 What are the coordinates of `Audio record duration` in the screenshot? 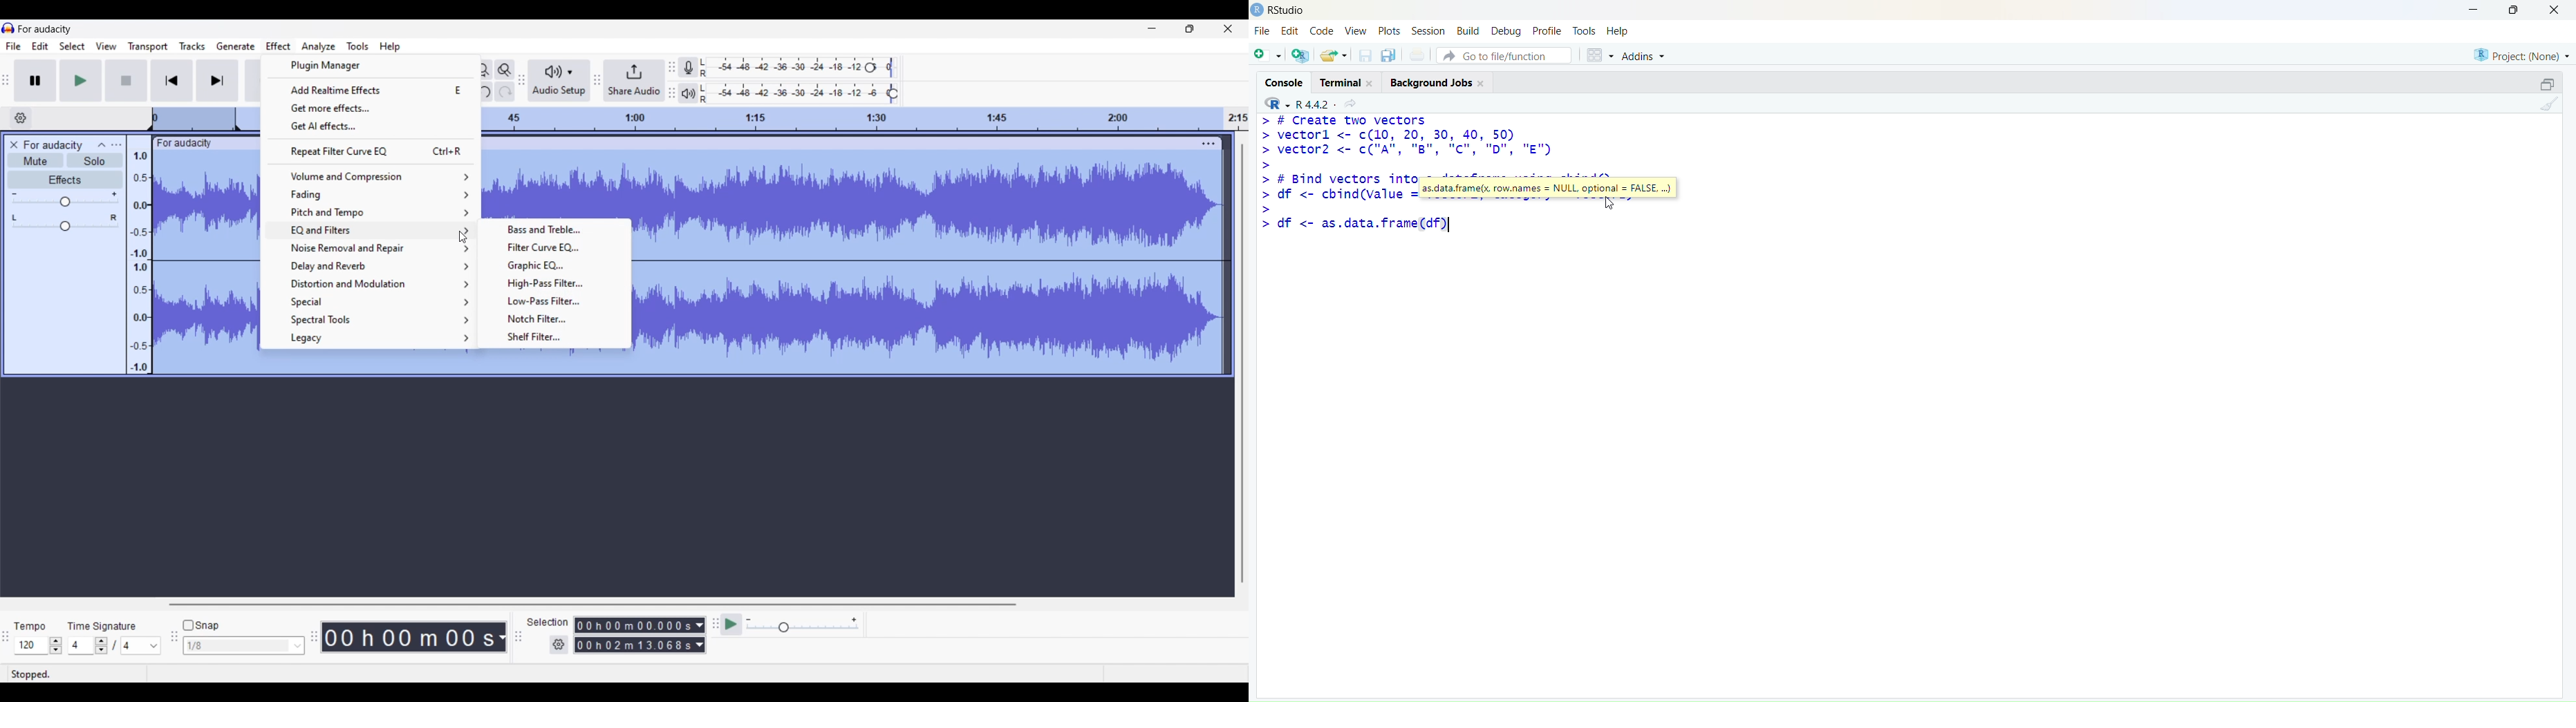 It's located at (502, 638).